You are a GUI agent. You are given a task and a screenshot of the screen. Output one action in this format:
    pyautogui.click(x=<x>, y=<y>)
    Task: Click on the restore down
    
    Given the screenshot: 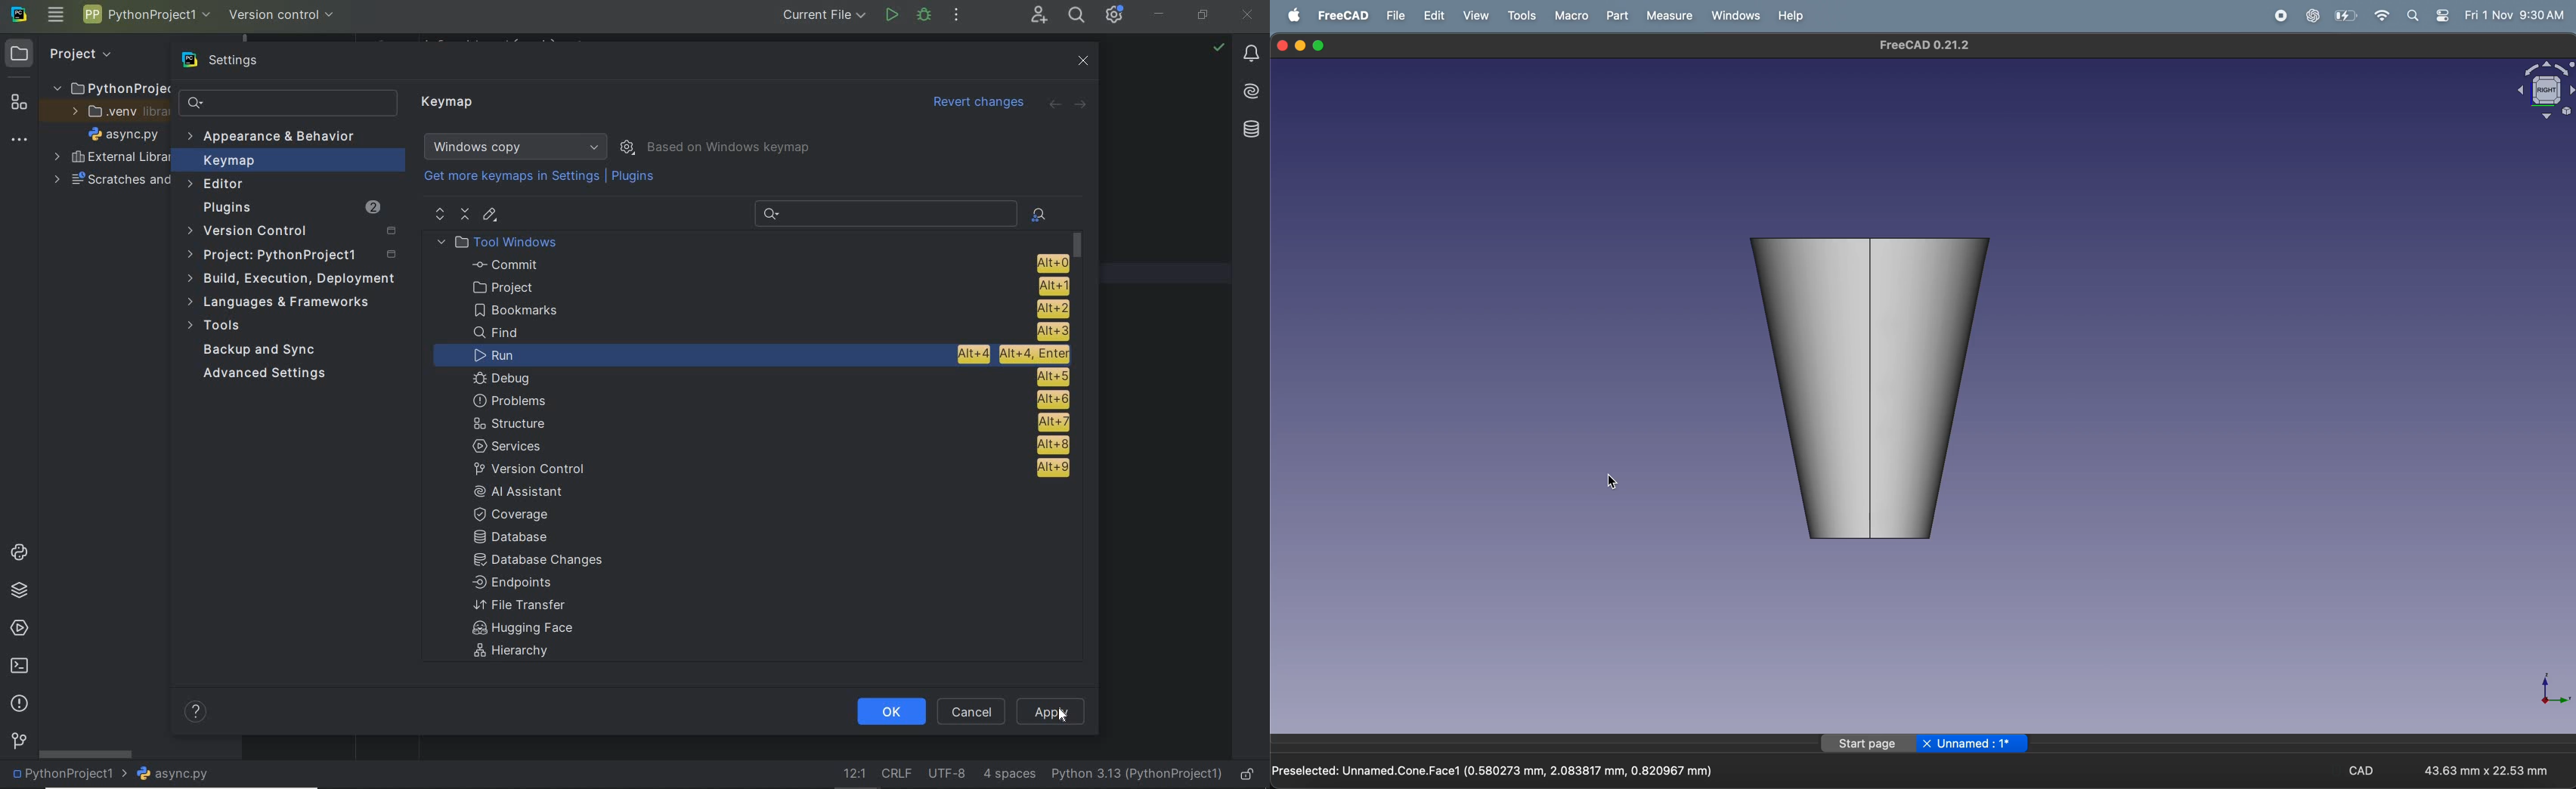 What is the action you would take?
    pyautogui.click(x=1203, y=16)
    